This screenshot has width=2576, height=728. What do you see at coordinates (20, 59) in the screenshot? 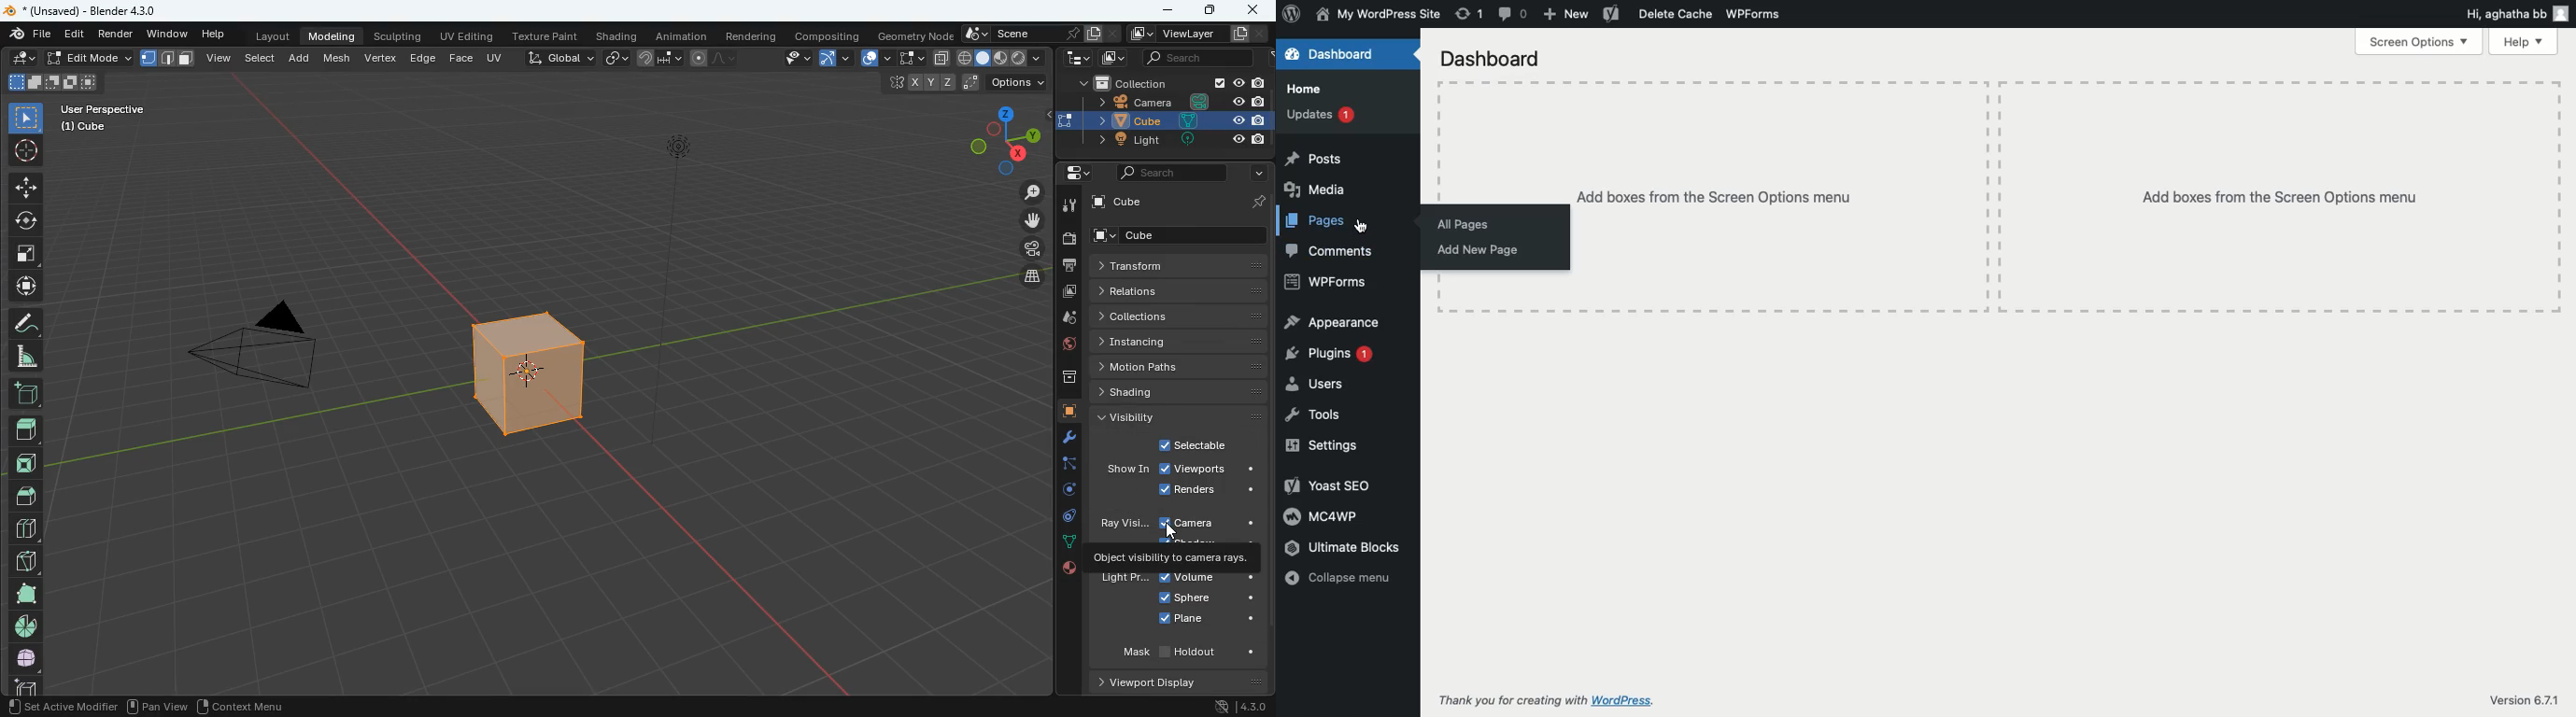
I see `edit` at bounding box center [20, 59].